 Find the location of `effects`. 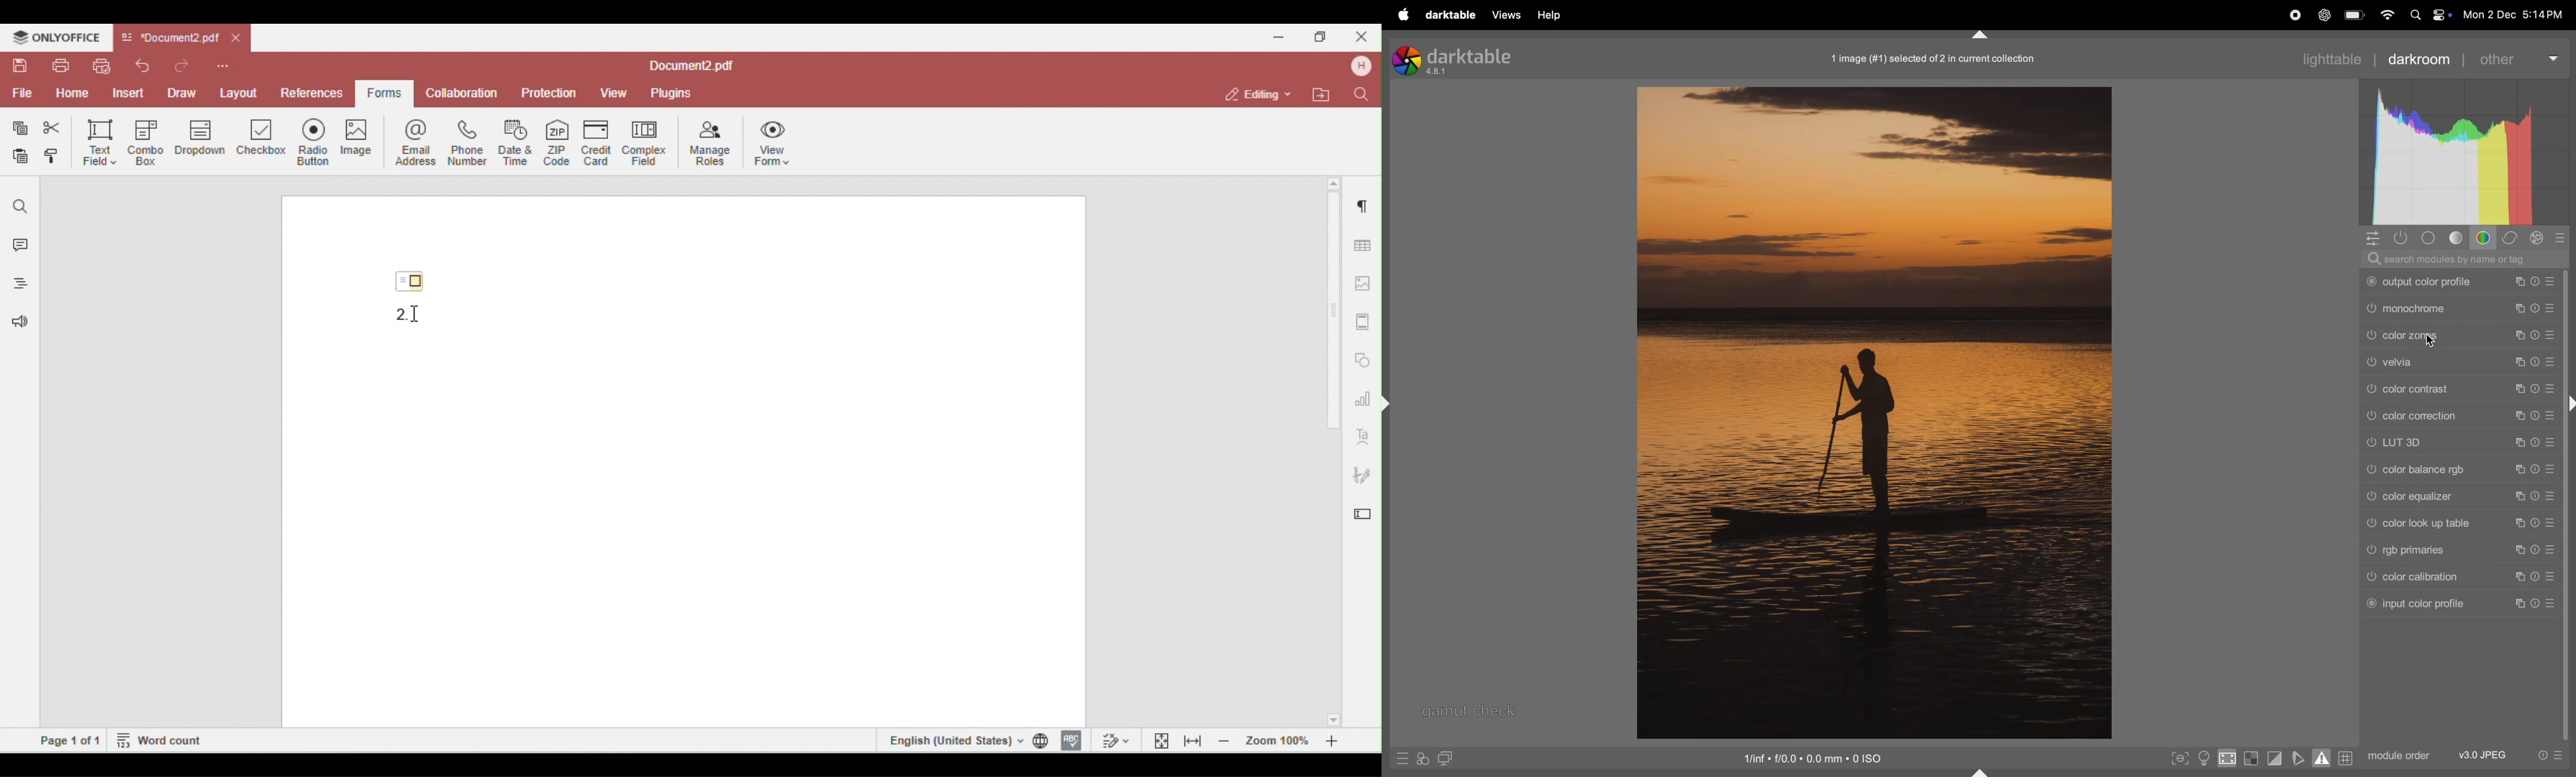

effects is located at coordinates (2540, 238).